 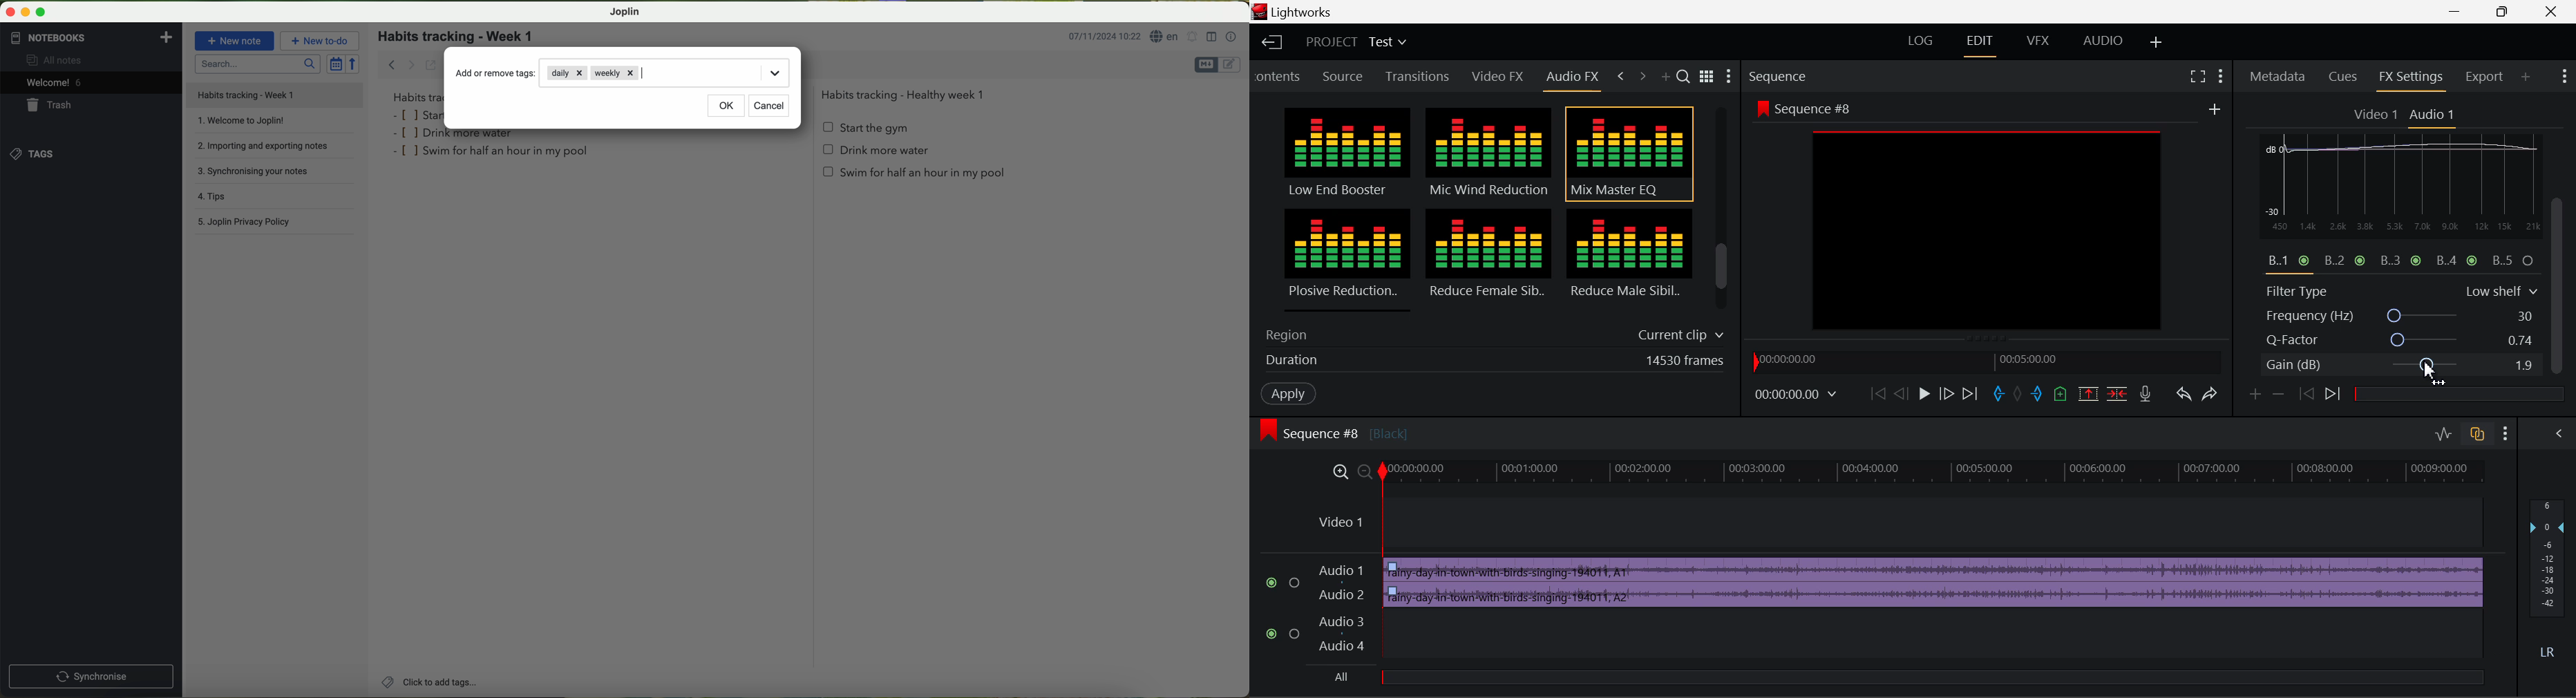 I want to click on all notes, so click(x=57, y=59).